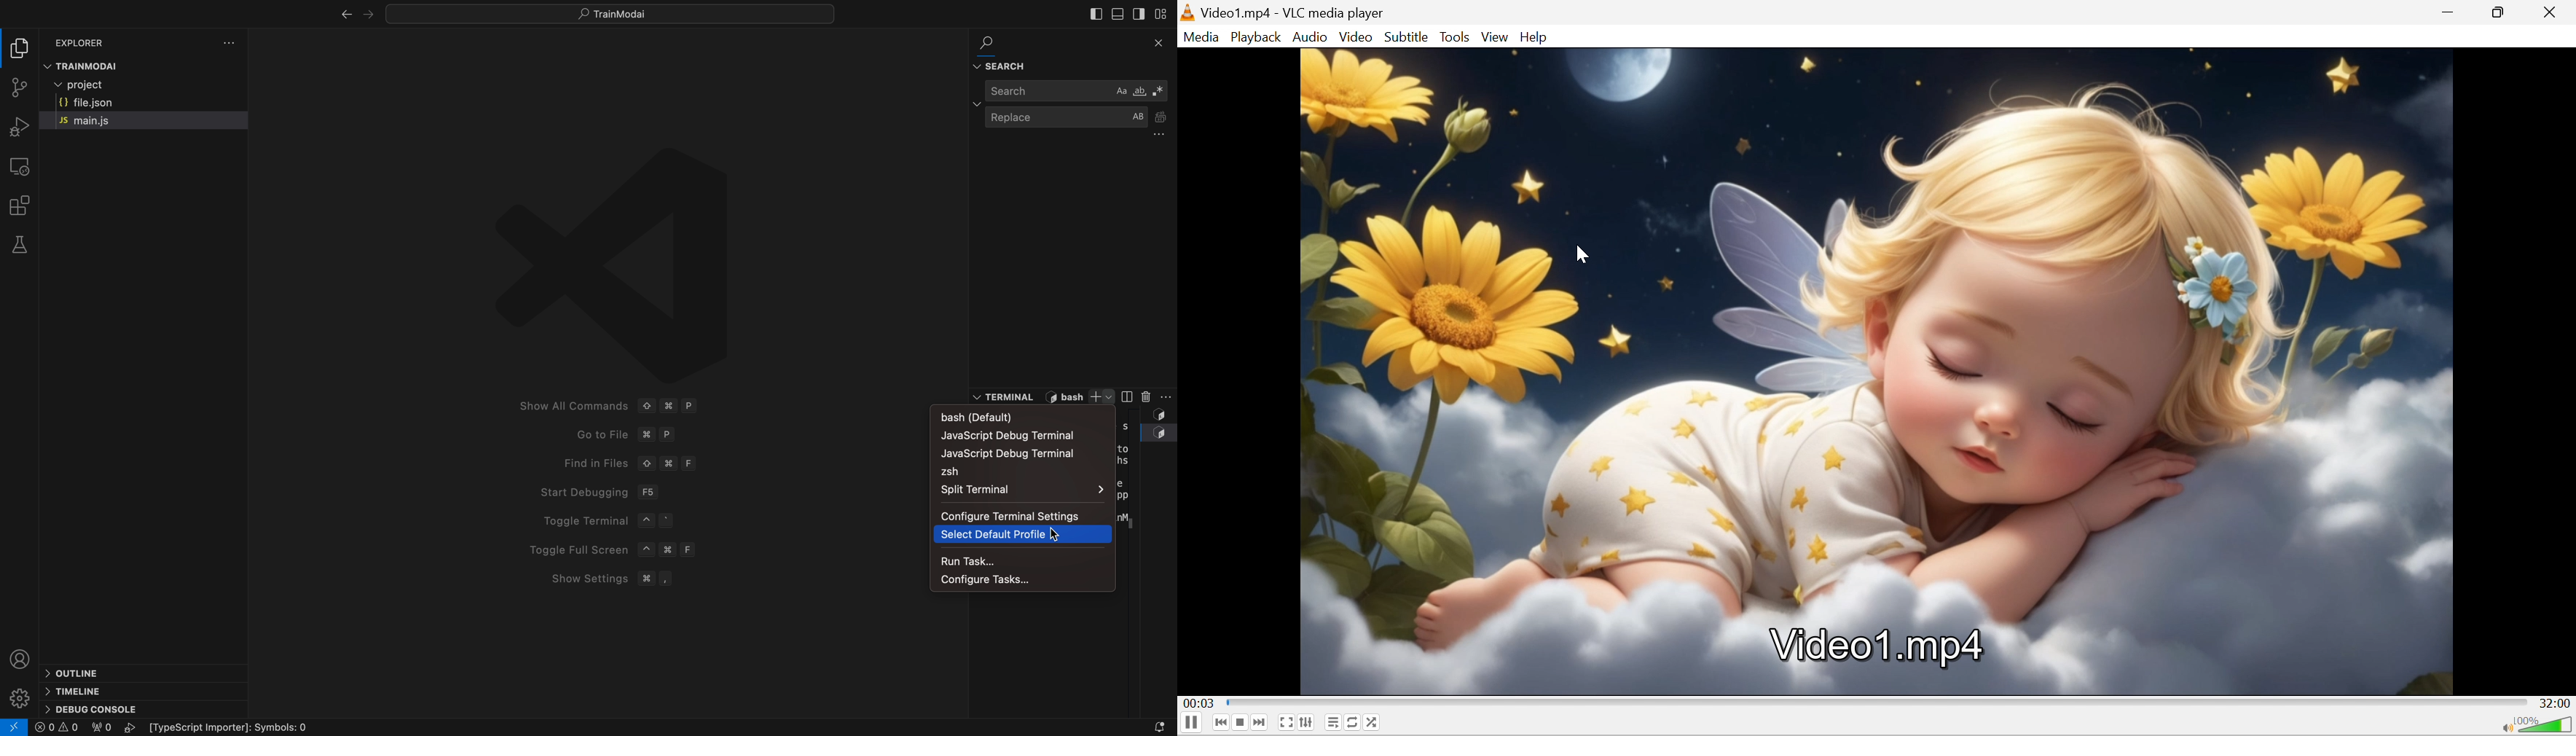 The image size is (2576, 756). Describe the element at coordinates (1287, 724) in the screenshot. I see `Toggle the video in fullscreen` at that location.